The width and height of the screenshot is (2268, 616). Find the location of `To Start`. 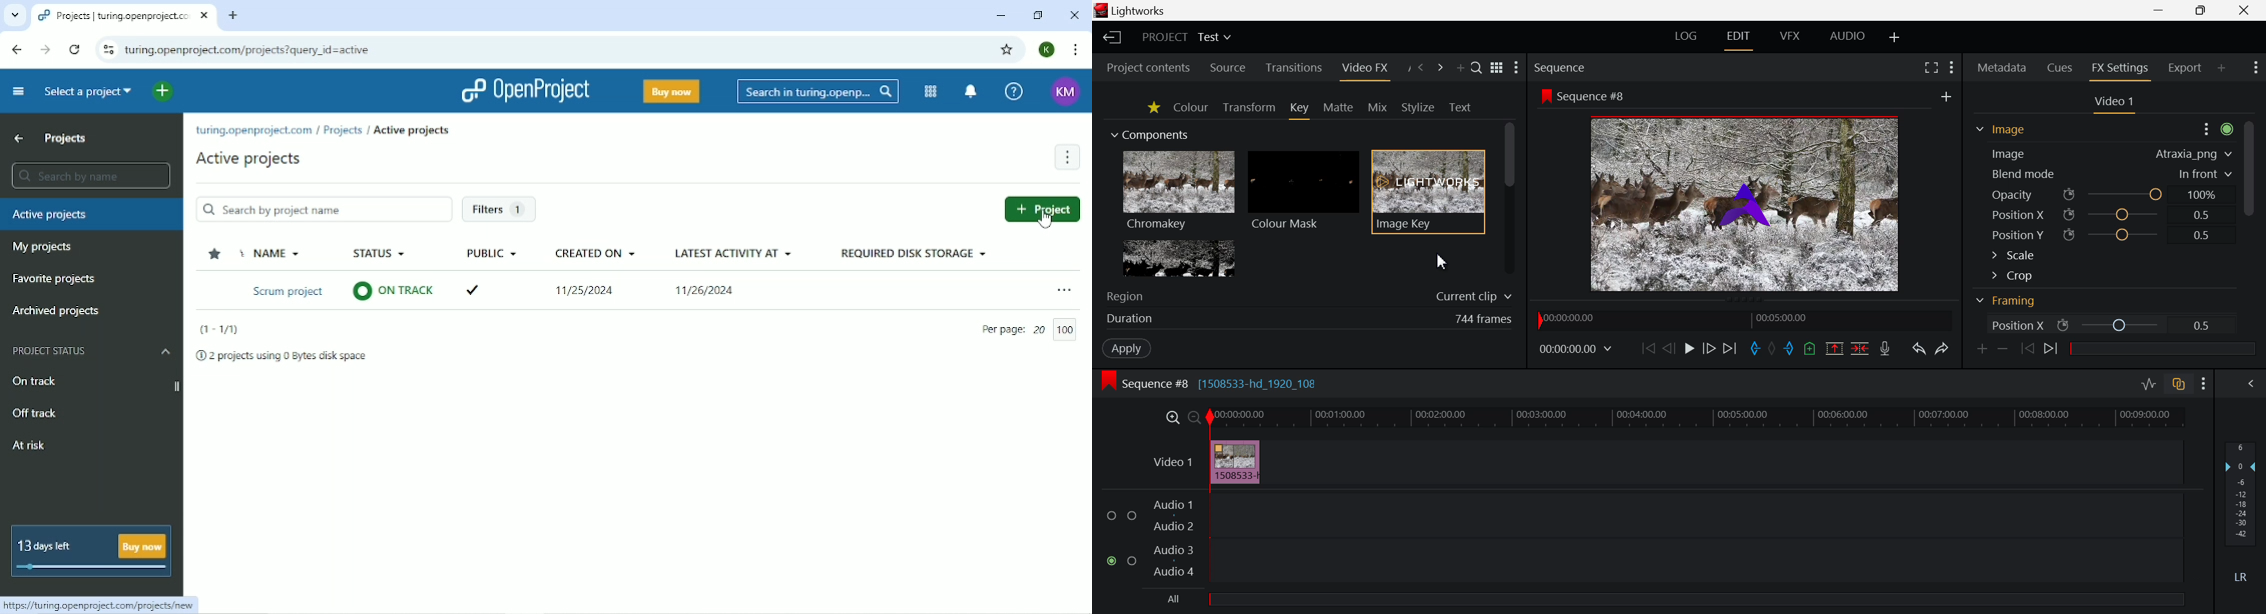

To Start is located at coordinates (1647, 346).